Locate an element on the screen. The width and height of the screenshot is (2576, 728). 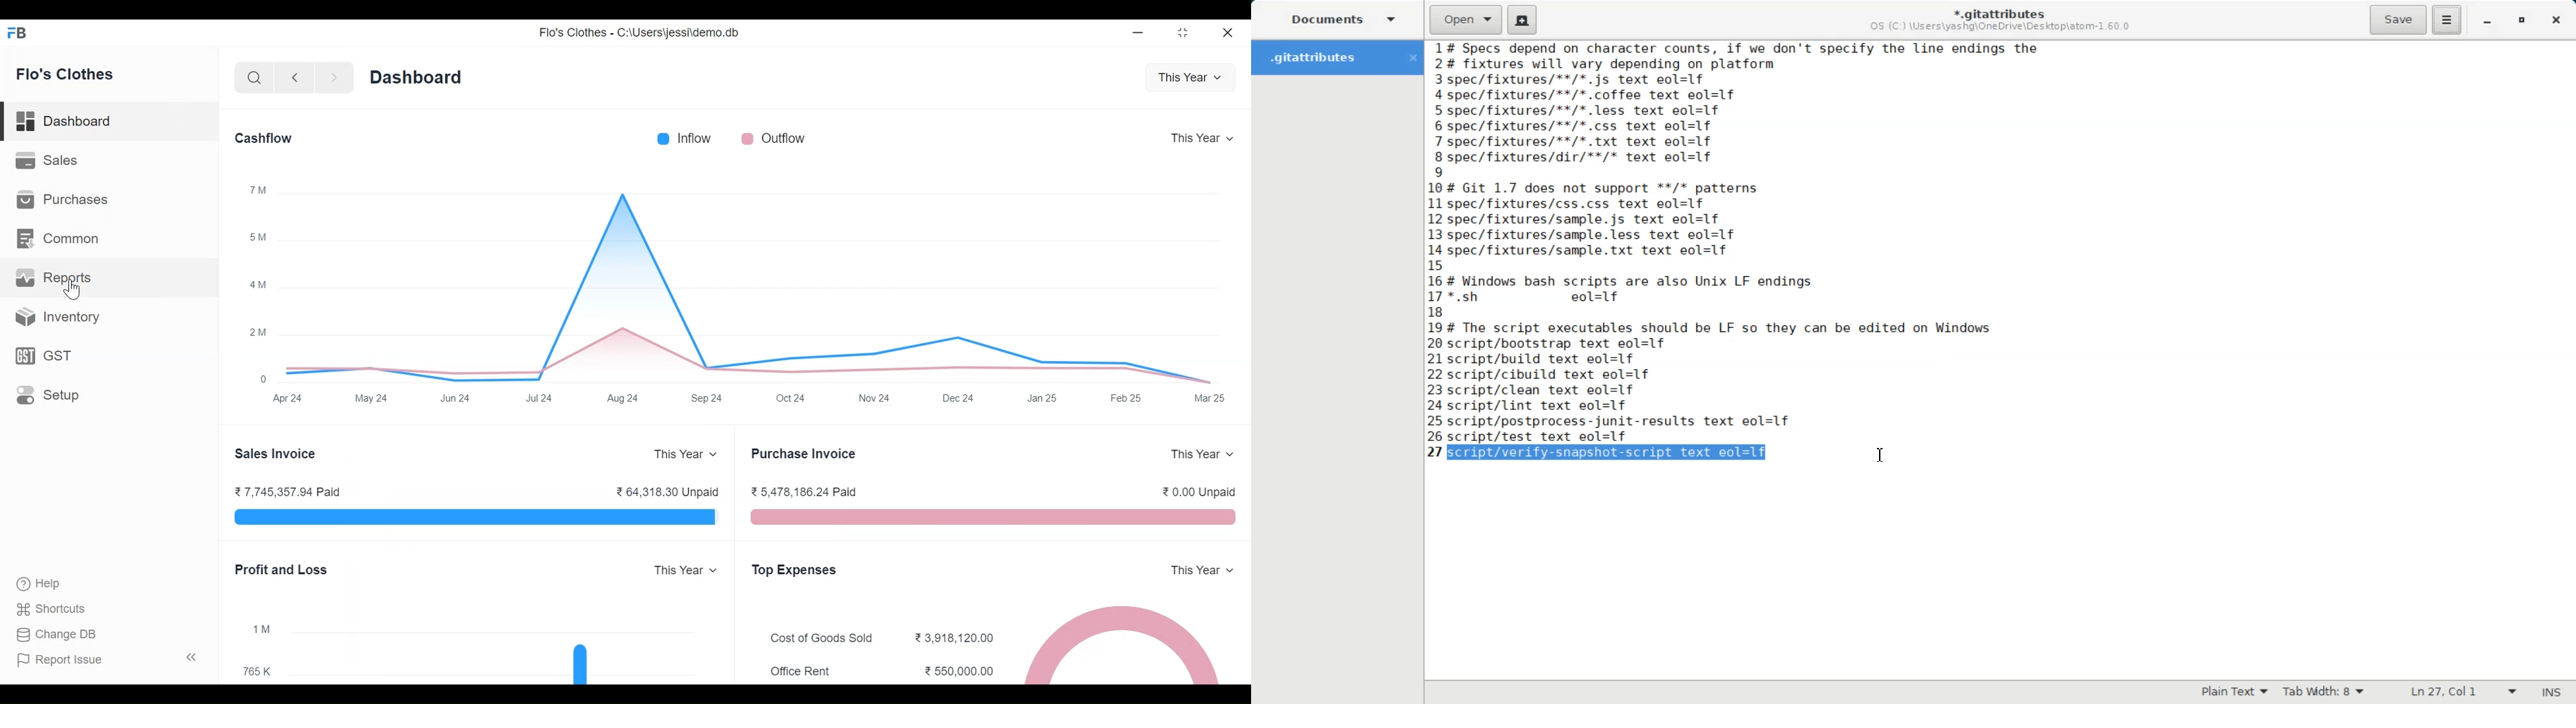
Tab Width: 9 is located at coordinates (2325, 692).